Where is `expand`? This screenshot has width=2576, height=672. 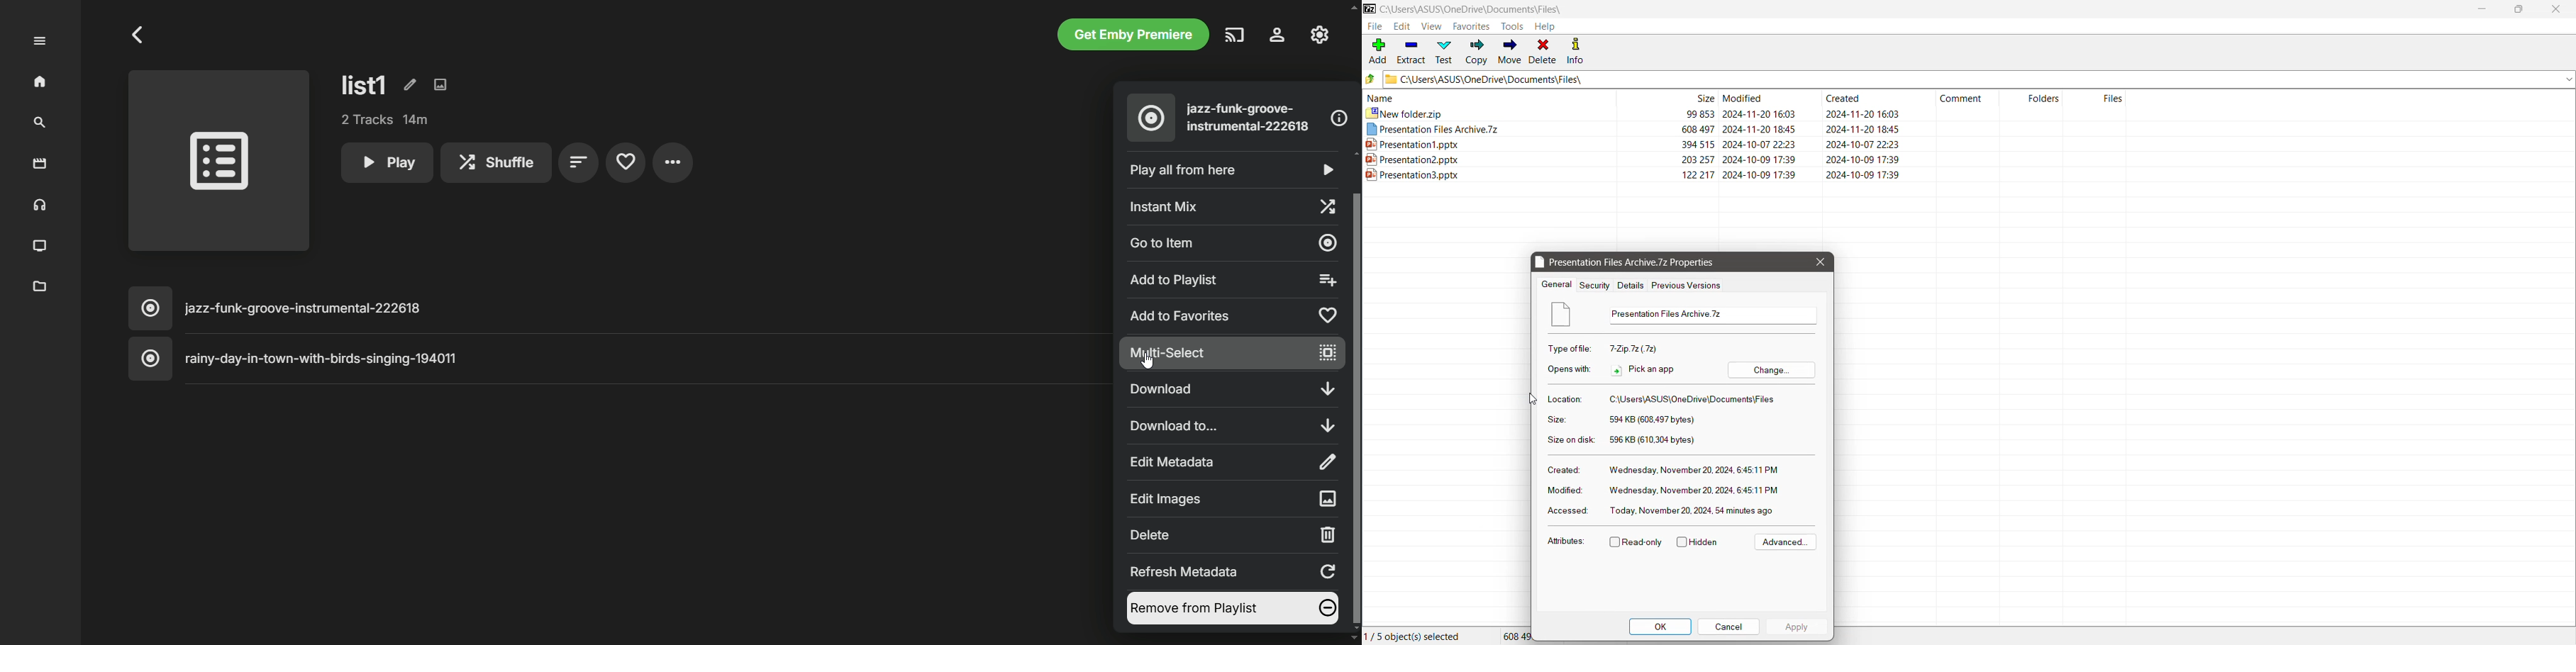
expand is located at coordinates (40, 41).